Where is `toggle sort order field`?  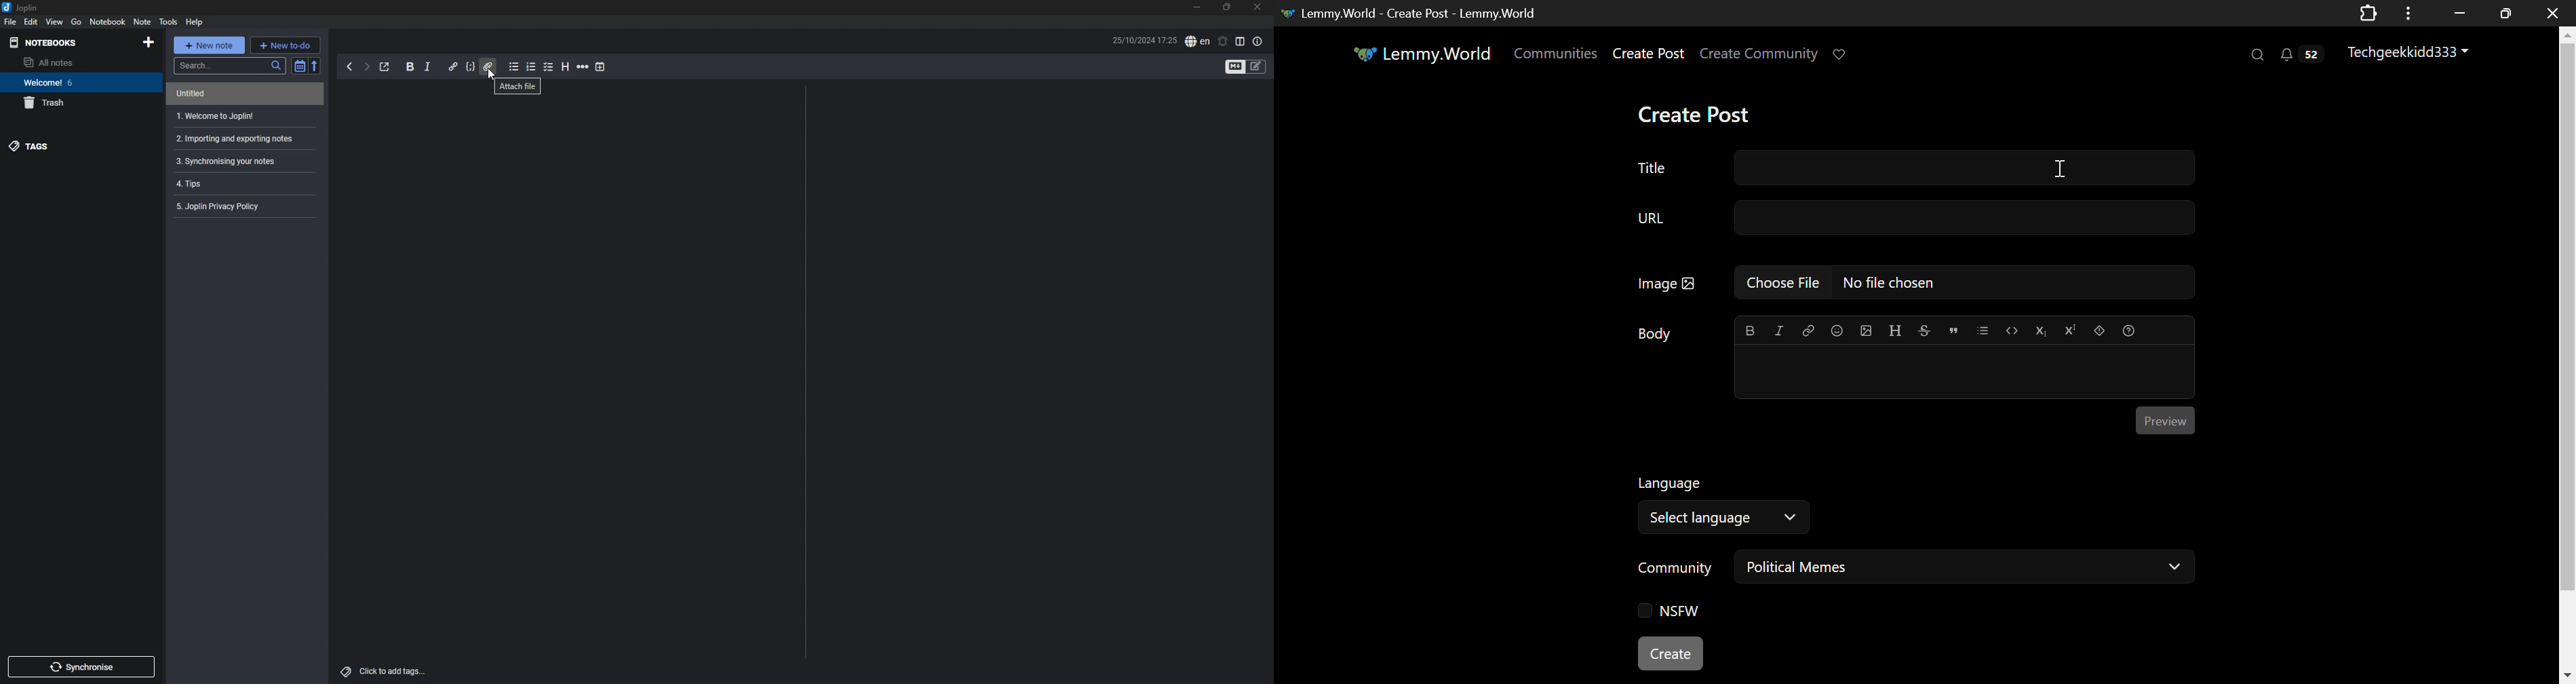
toggle sort order field is located at coordinates (300, 65).